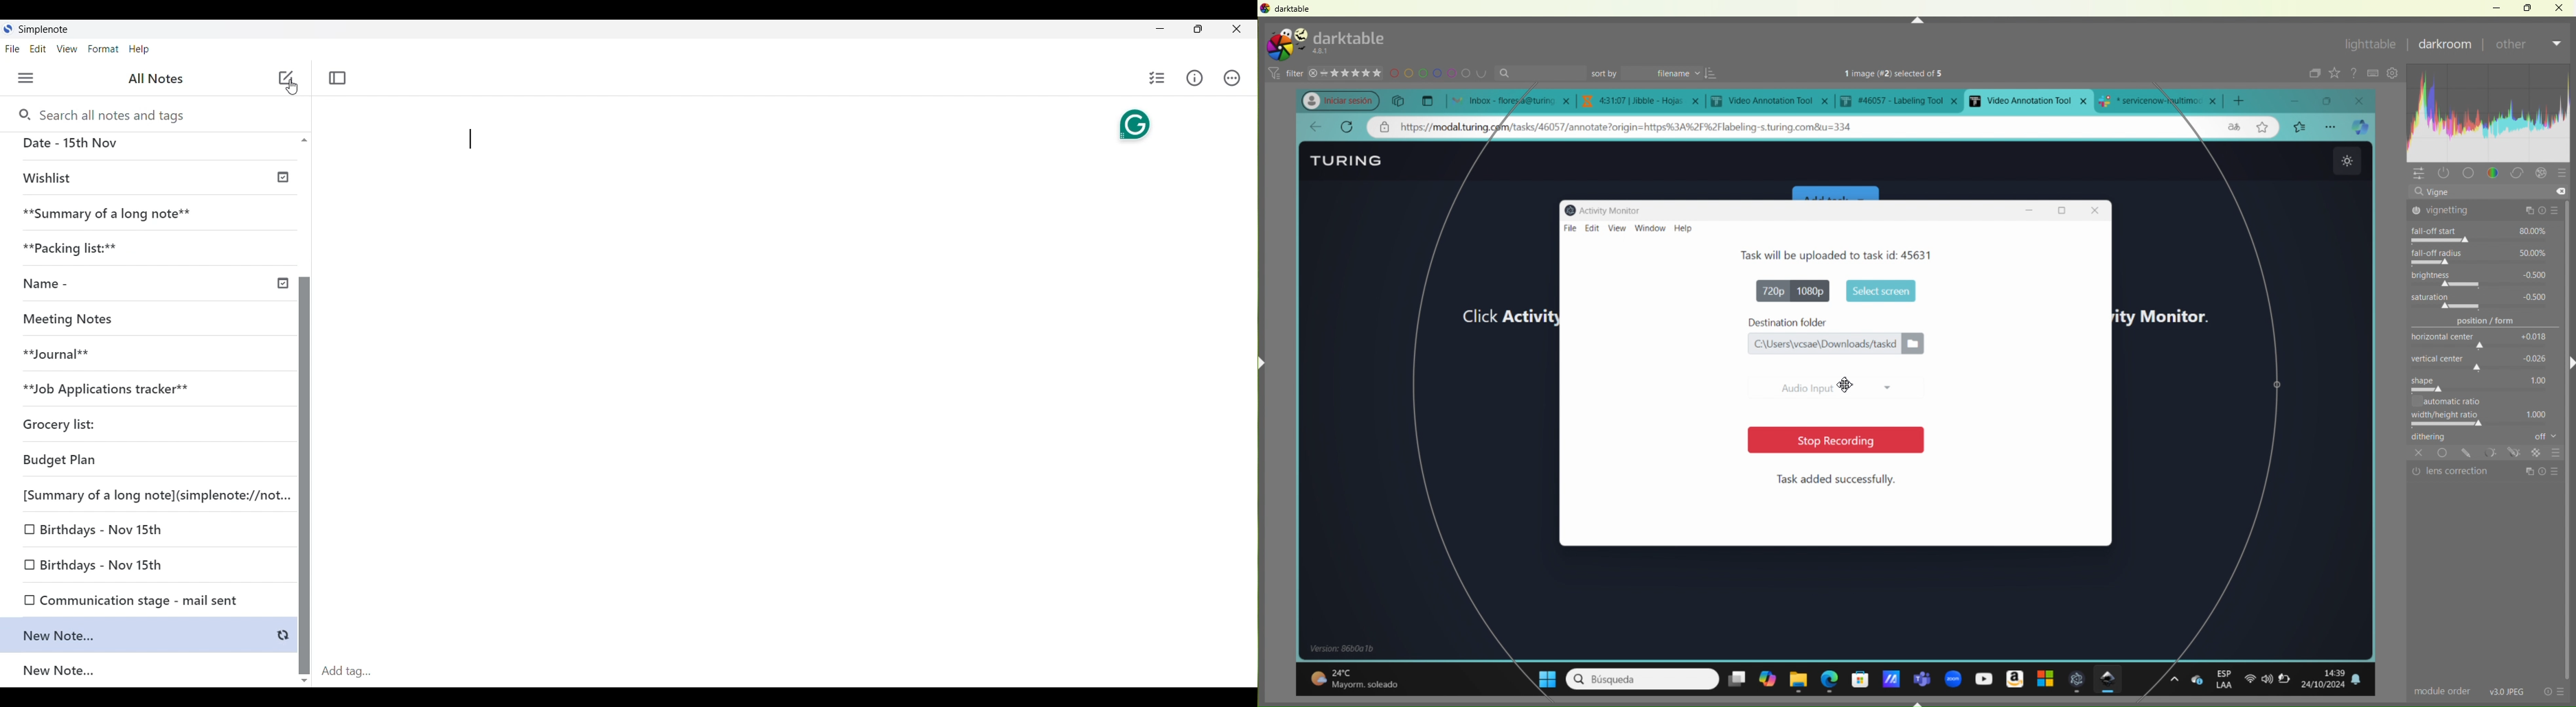 The height and width of the screenshot is (728, 2576). Describe the element at coordinates (2568, 362) in the screenshot. I see `Right` at that location.